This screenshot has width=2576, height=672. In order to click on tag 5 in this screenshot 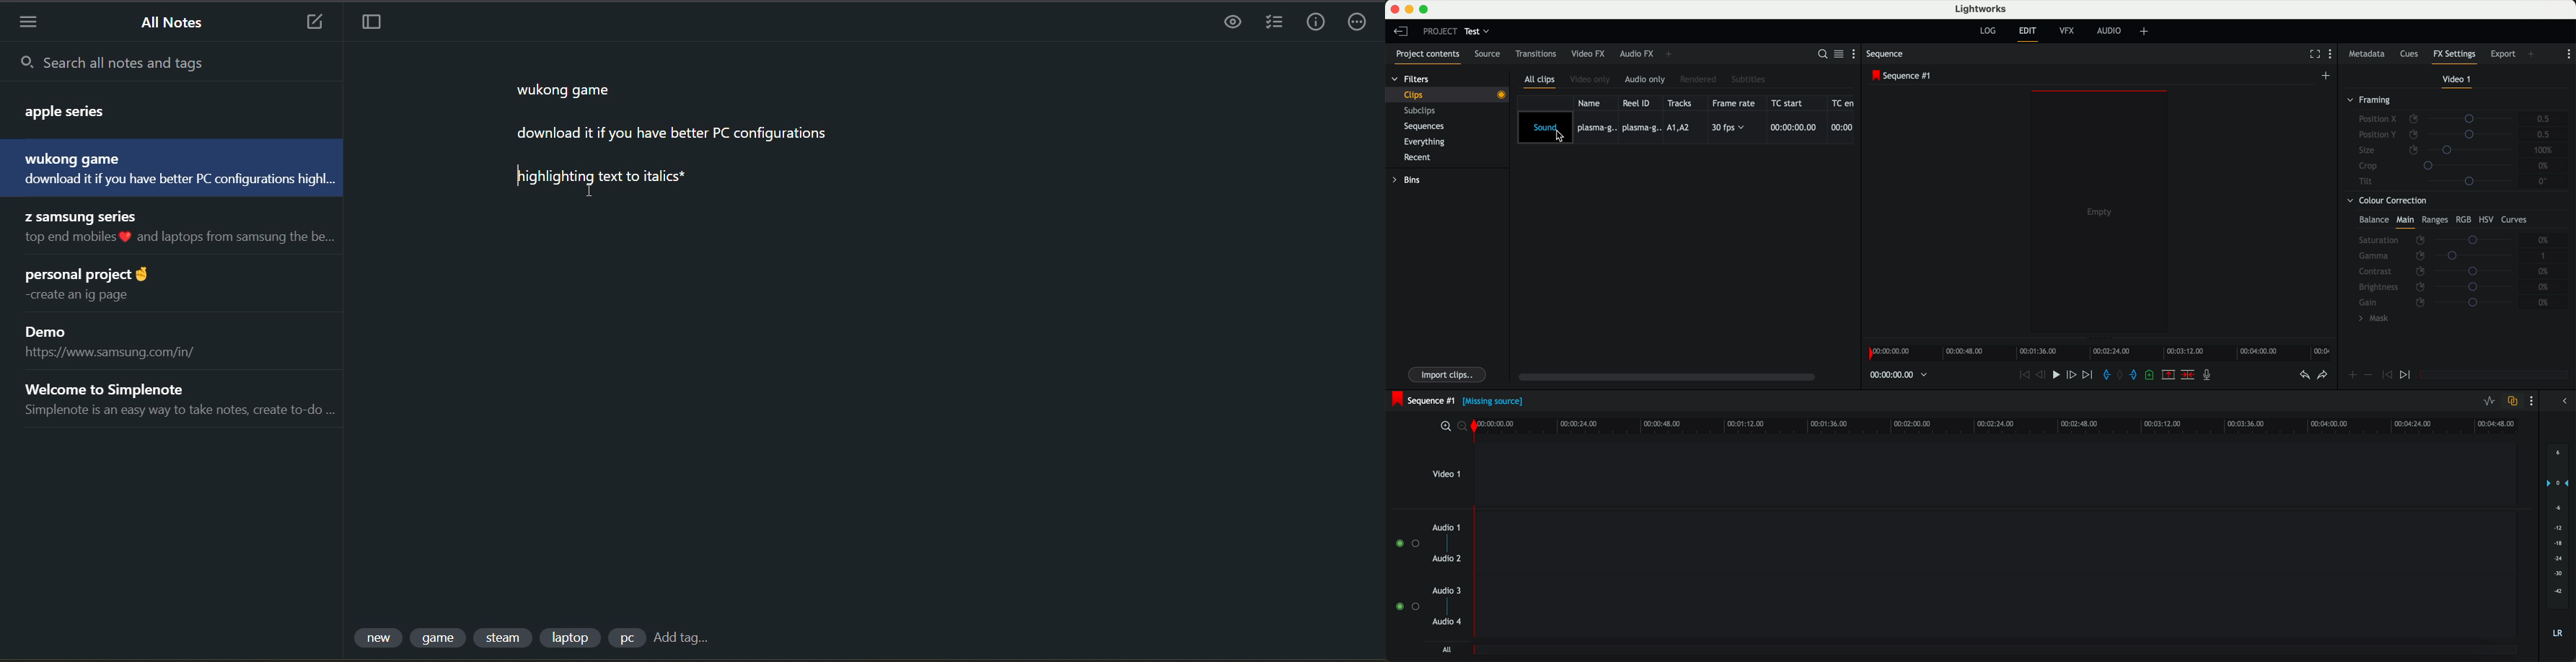, I will do `click(625, 638)`.